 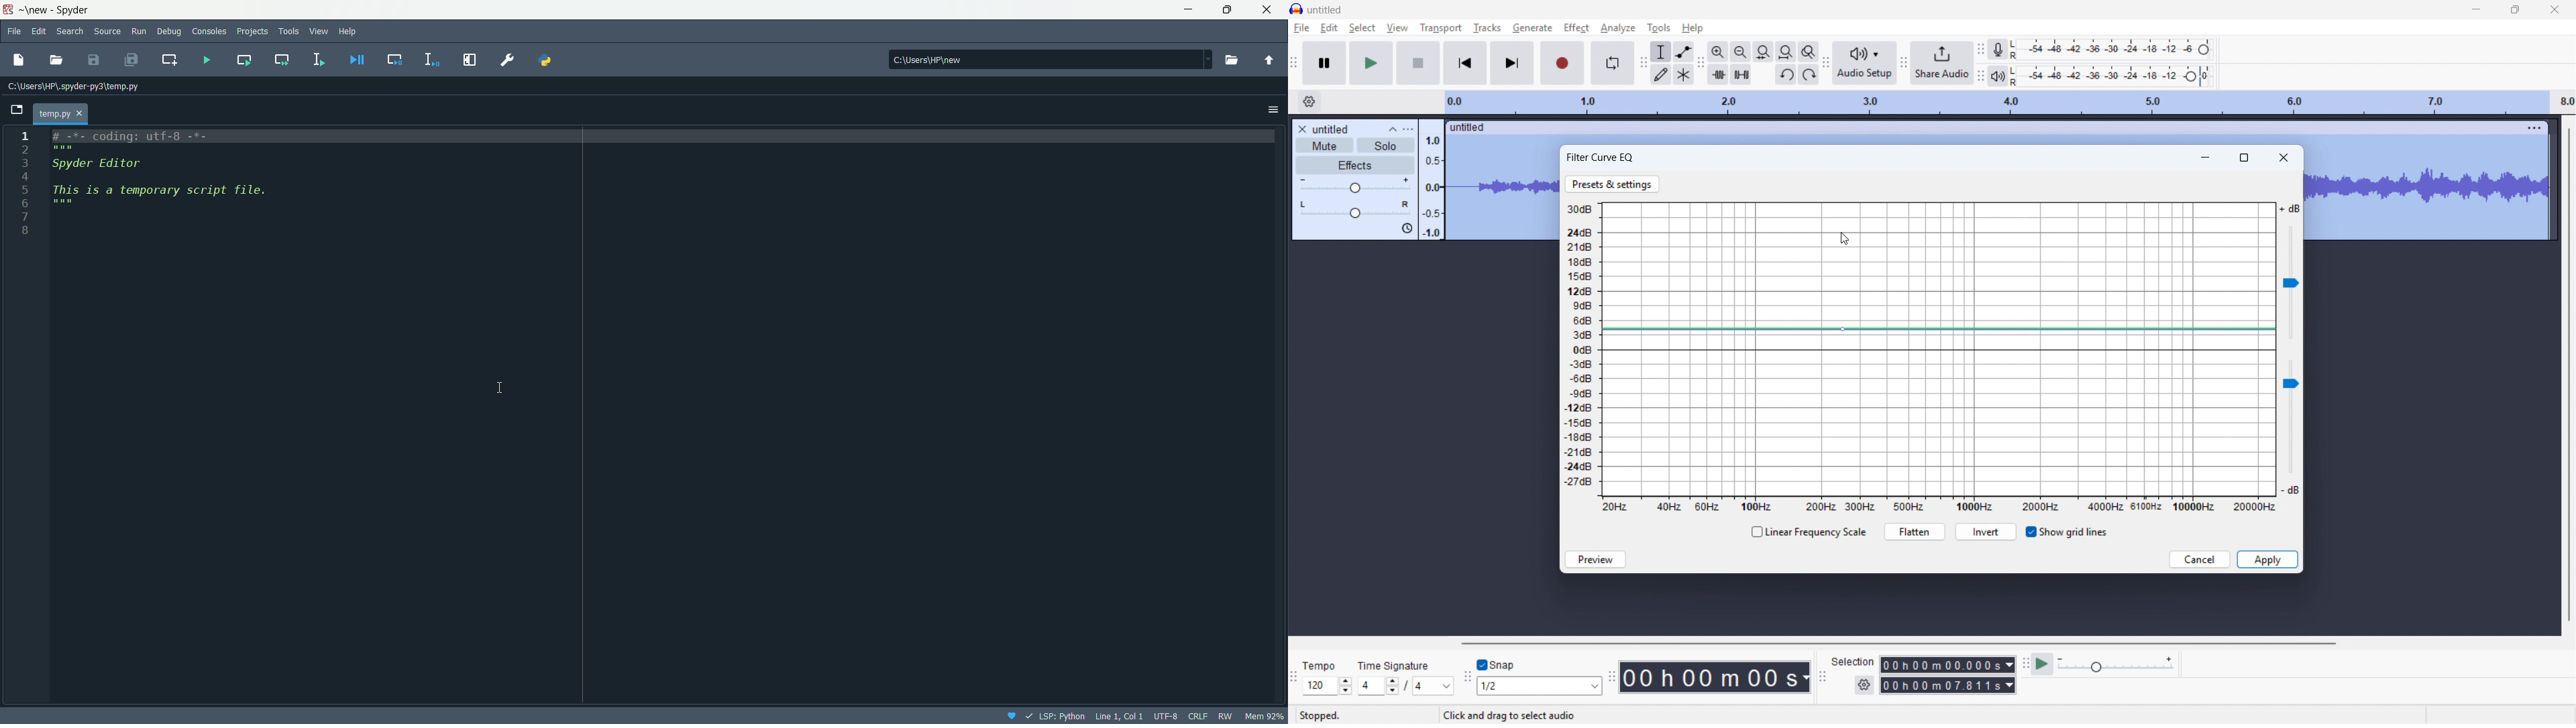 I want to click on browse directory, so click(x=1230, y=60).